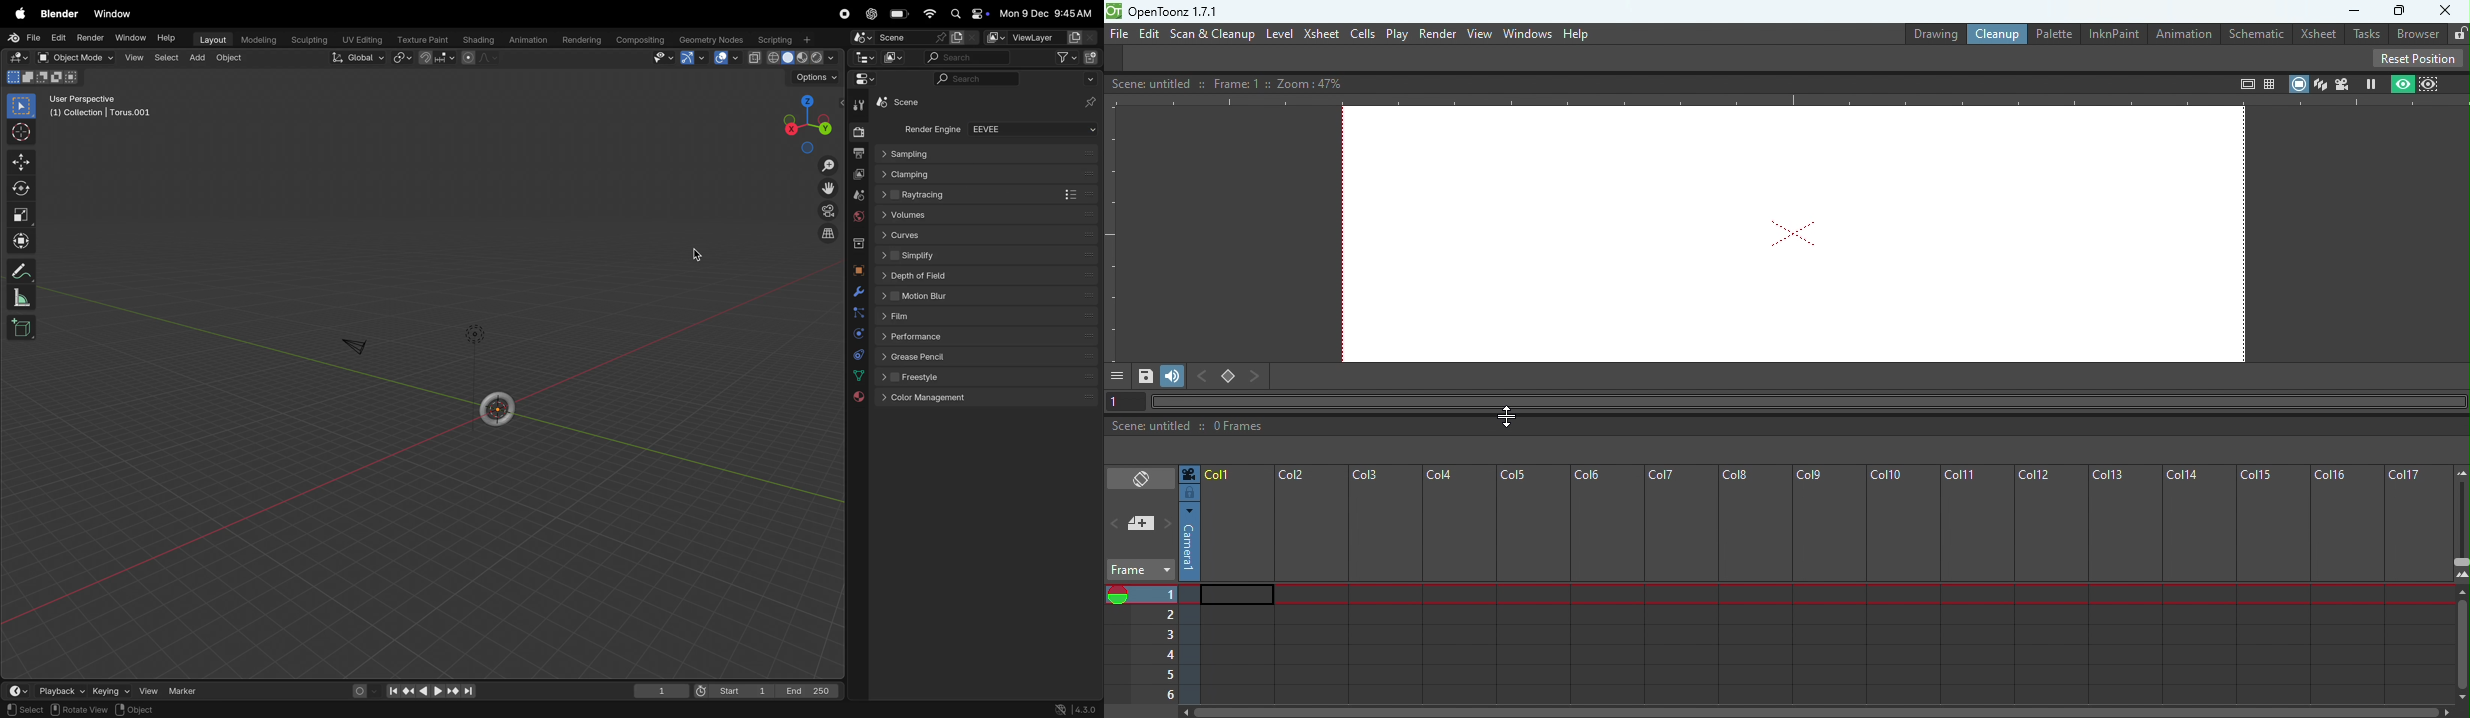 The width and height of the screenshot is (2492, 728). Describe the element at coordinates (859, 105) in the screenshot. I see `tools` at that location.